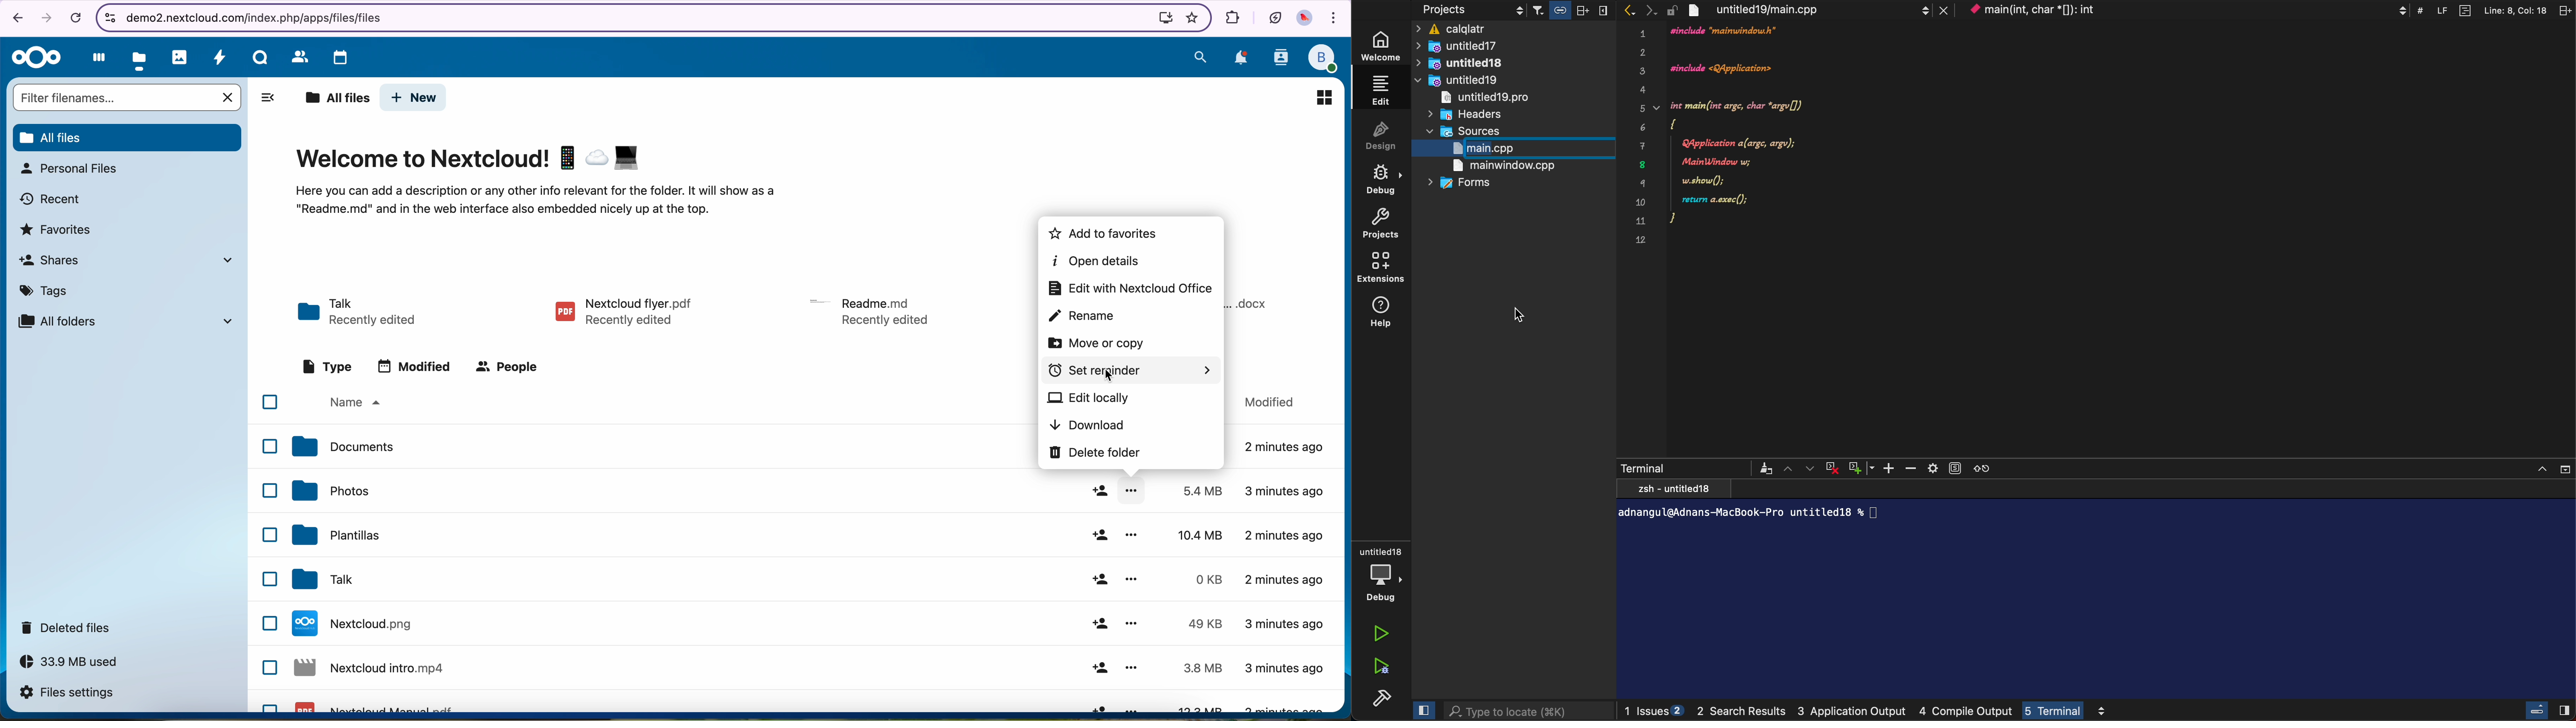  Describe the element at coordinates (1891, 468) in the screenshot. I see `Plus` at that location.